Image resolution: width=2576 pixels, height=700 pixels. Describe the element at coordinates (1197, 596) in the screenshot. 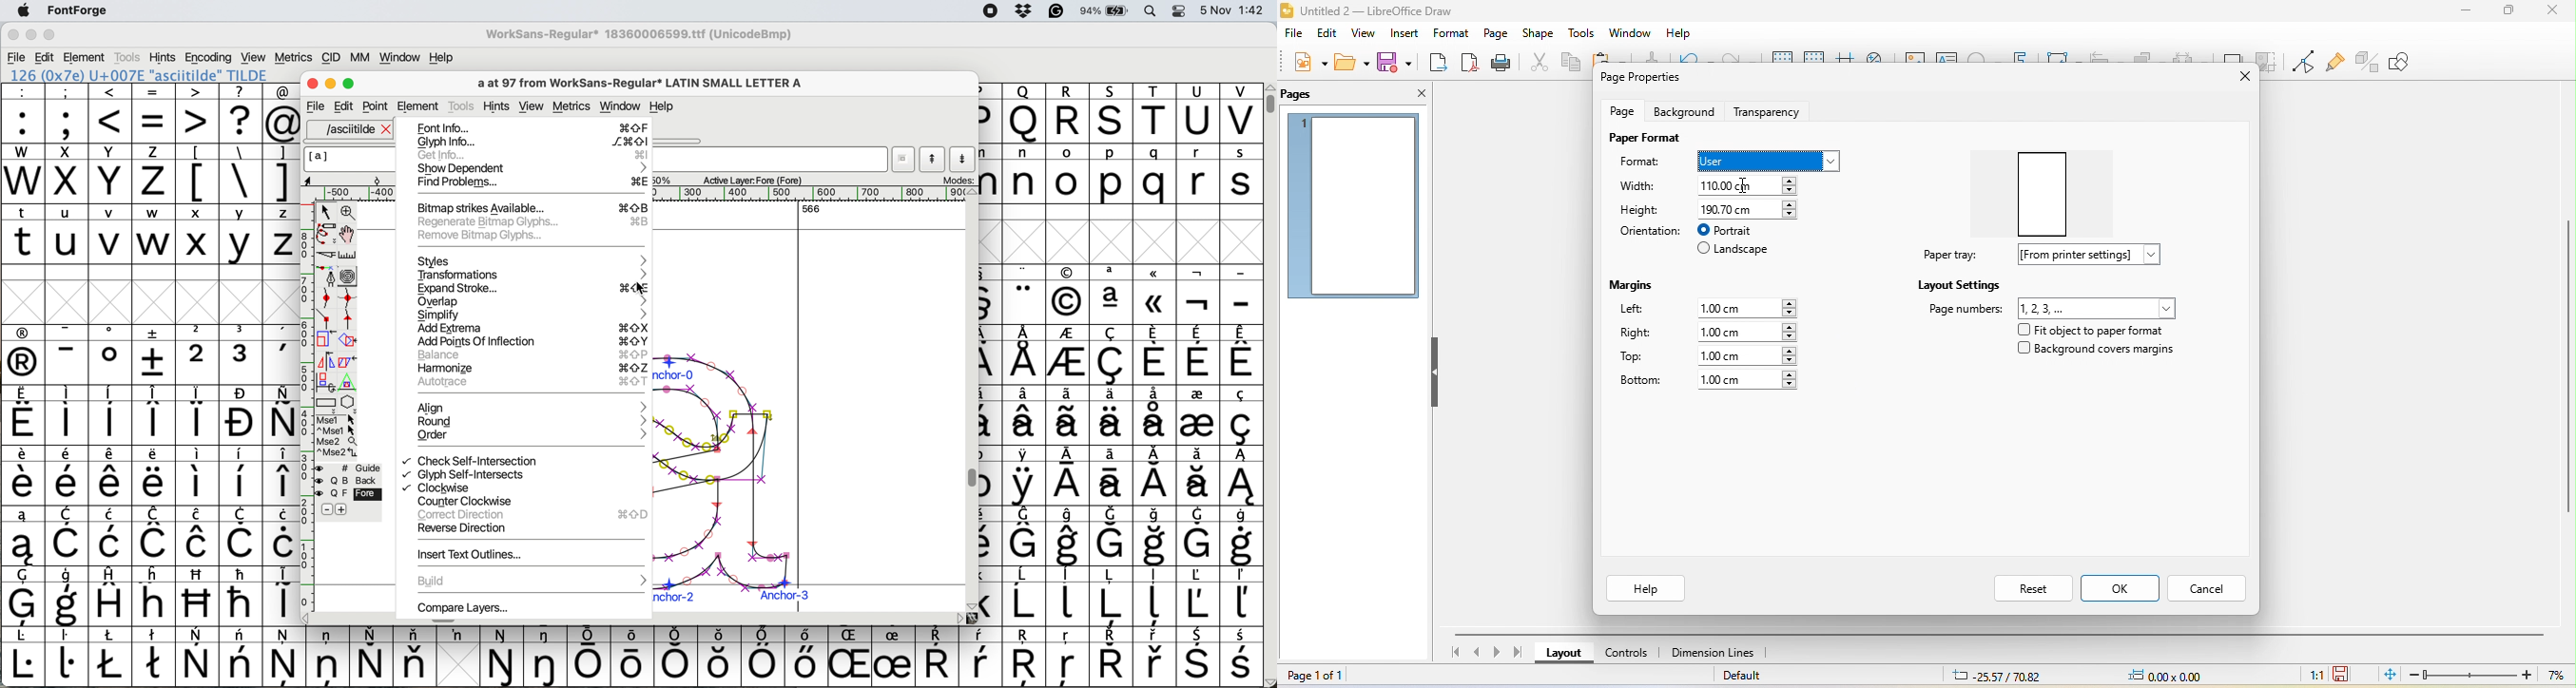

I see `symbol` at that location.